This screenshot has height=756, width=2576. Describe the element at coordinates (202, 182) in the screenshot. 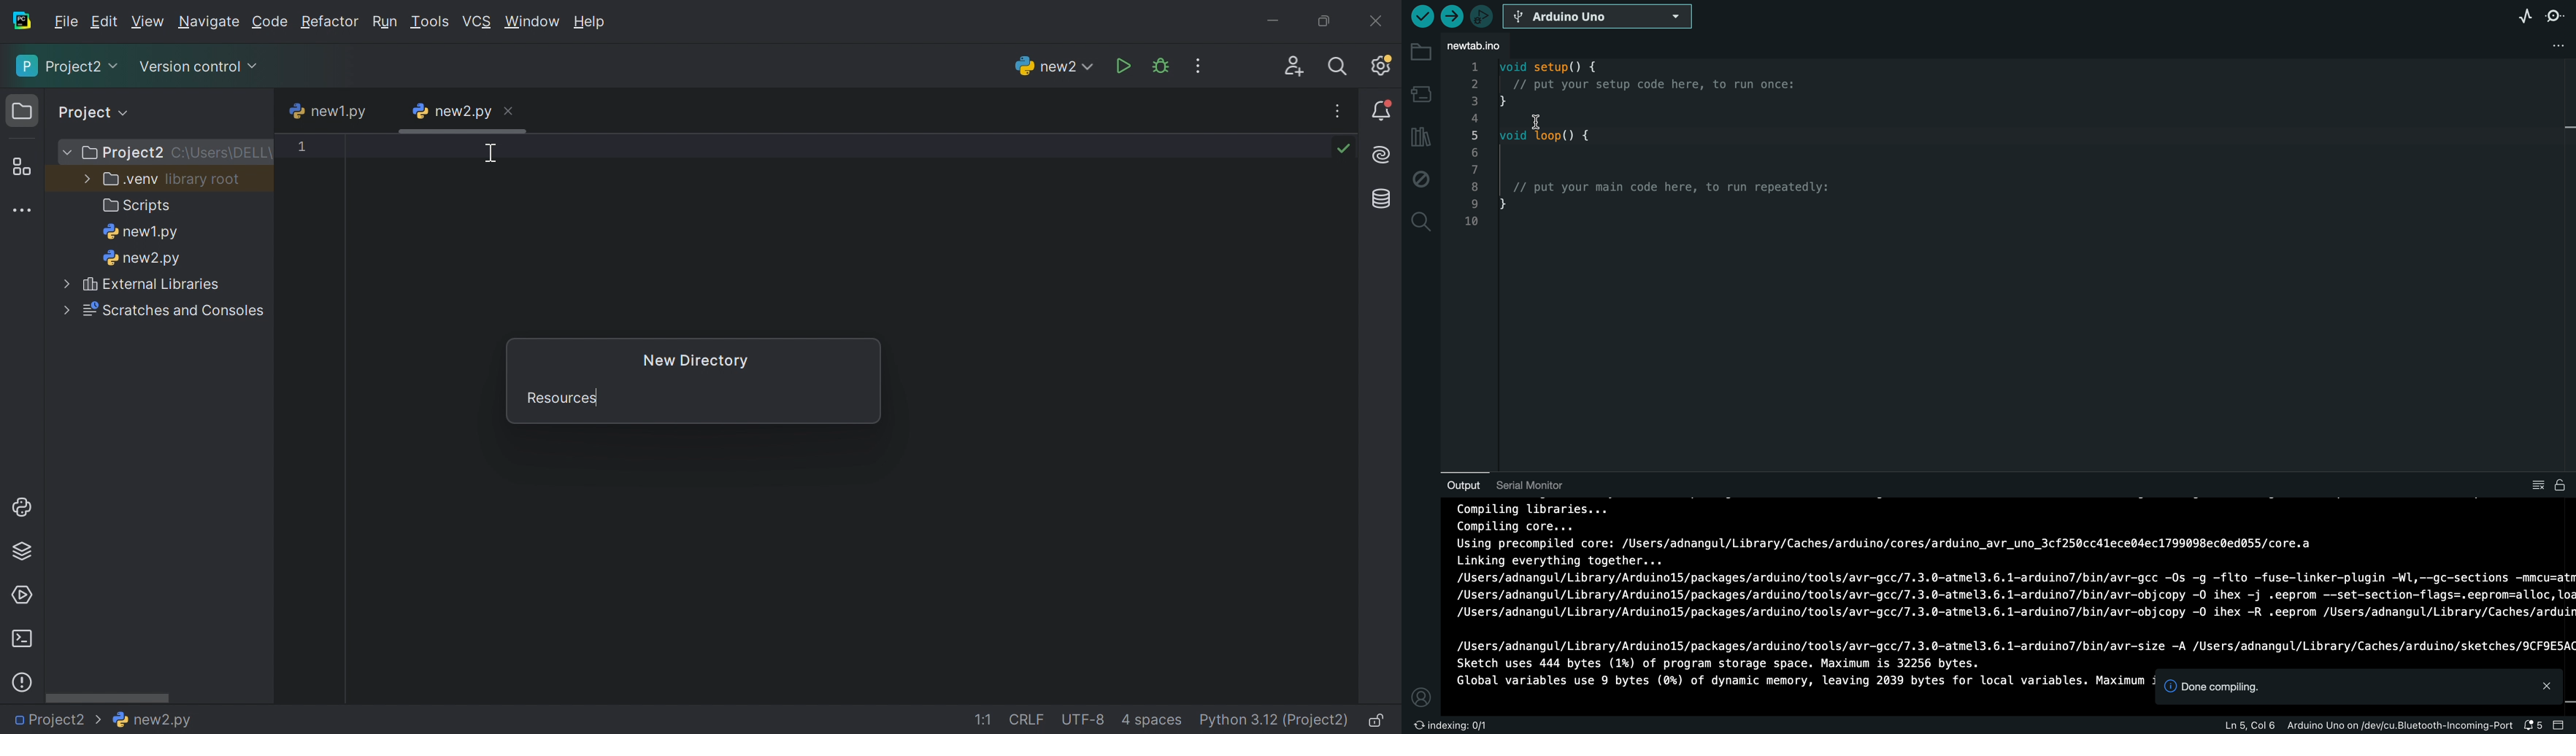

I see `library.root` at that location.